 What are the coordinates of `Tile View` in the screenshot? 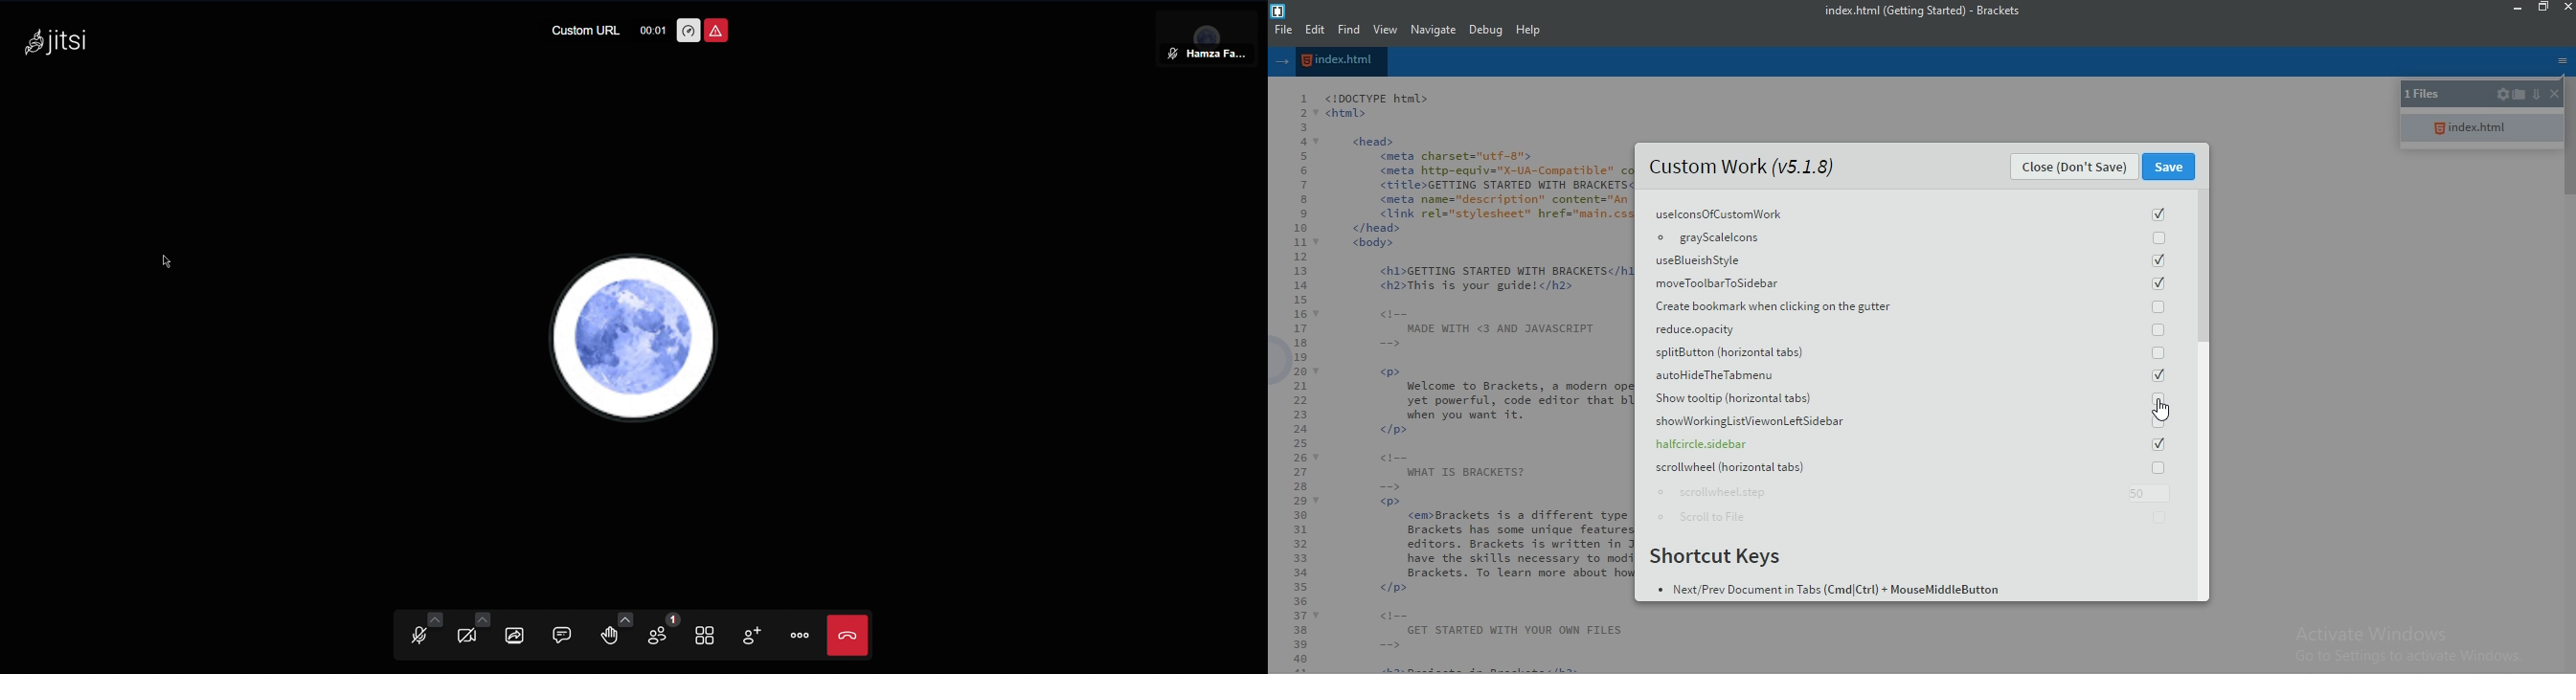 It's located at (712, 637).